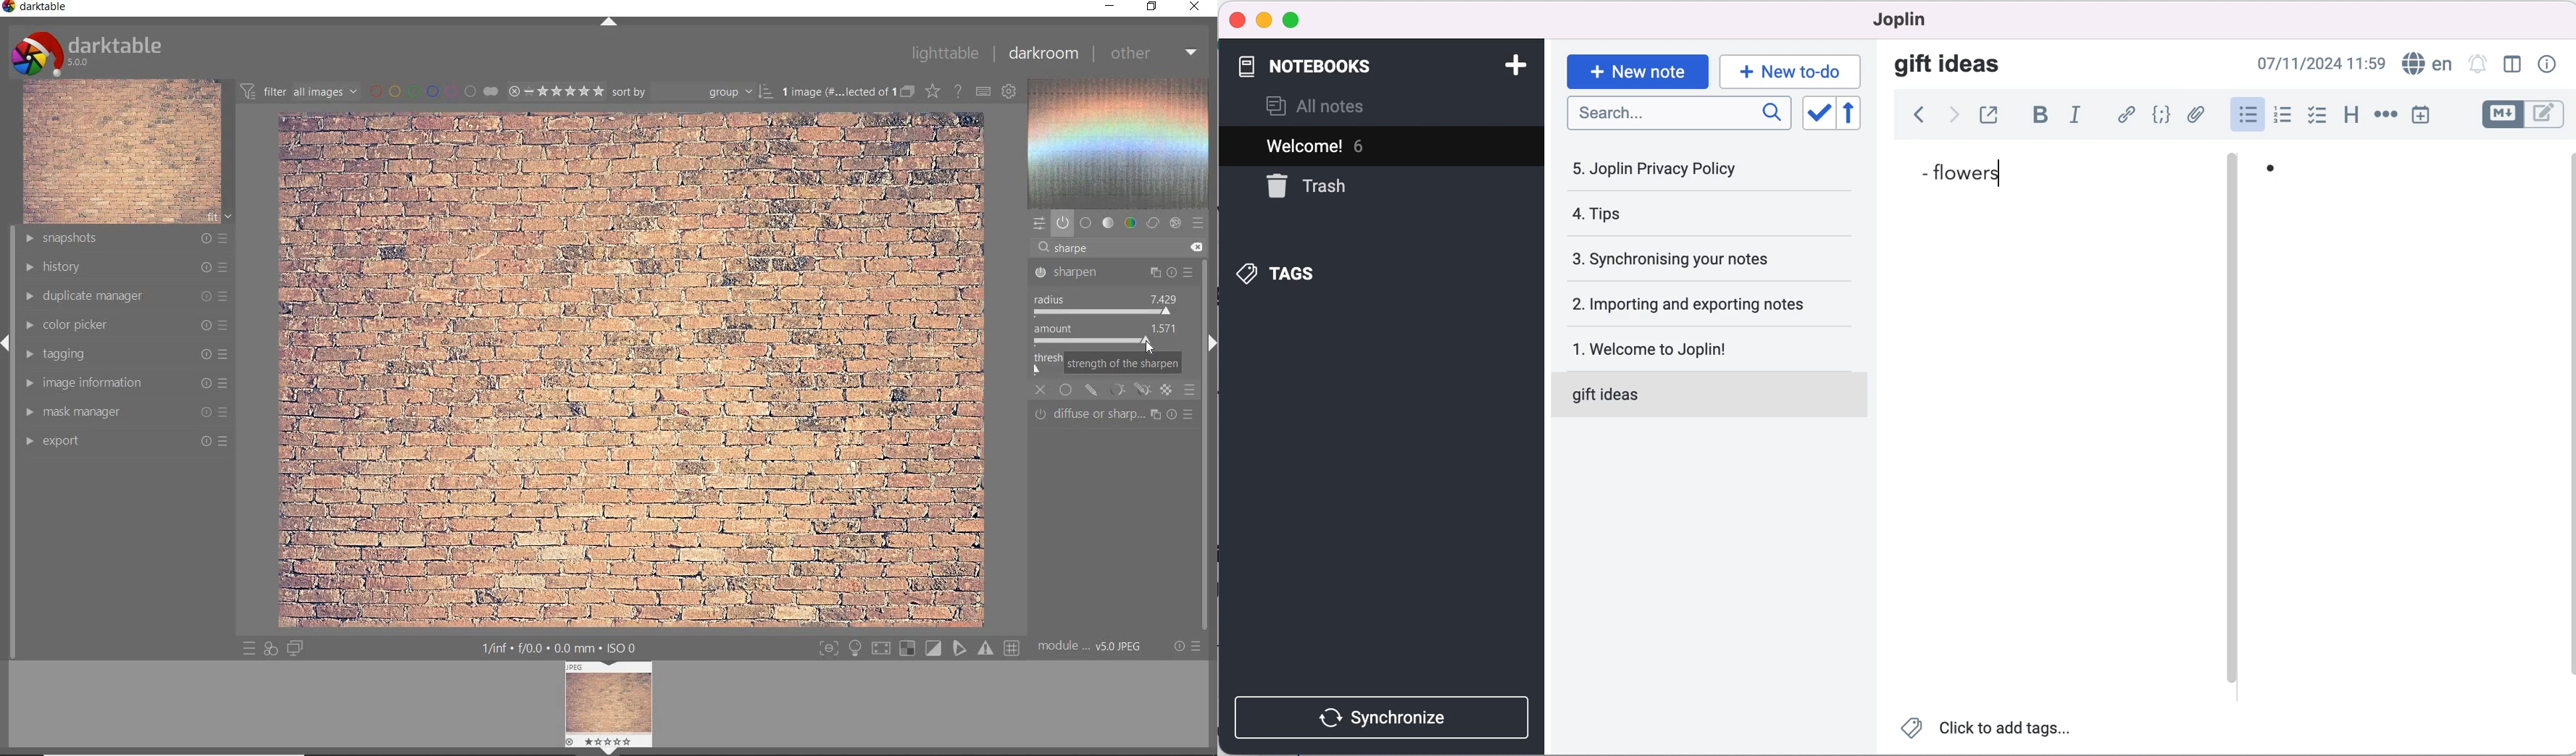  Describe the element at coordinates (1122, 144) in the screenshot. I see `wave form` at that location.